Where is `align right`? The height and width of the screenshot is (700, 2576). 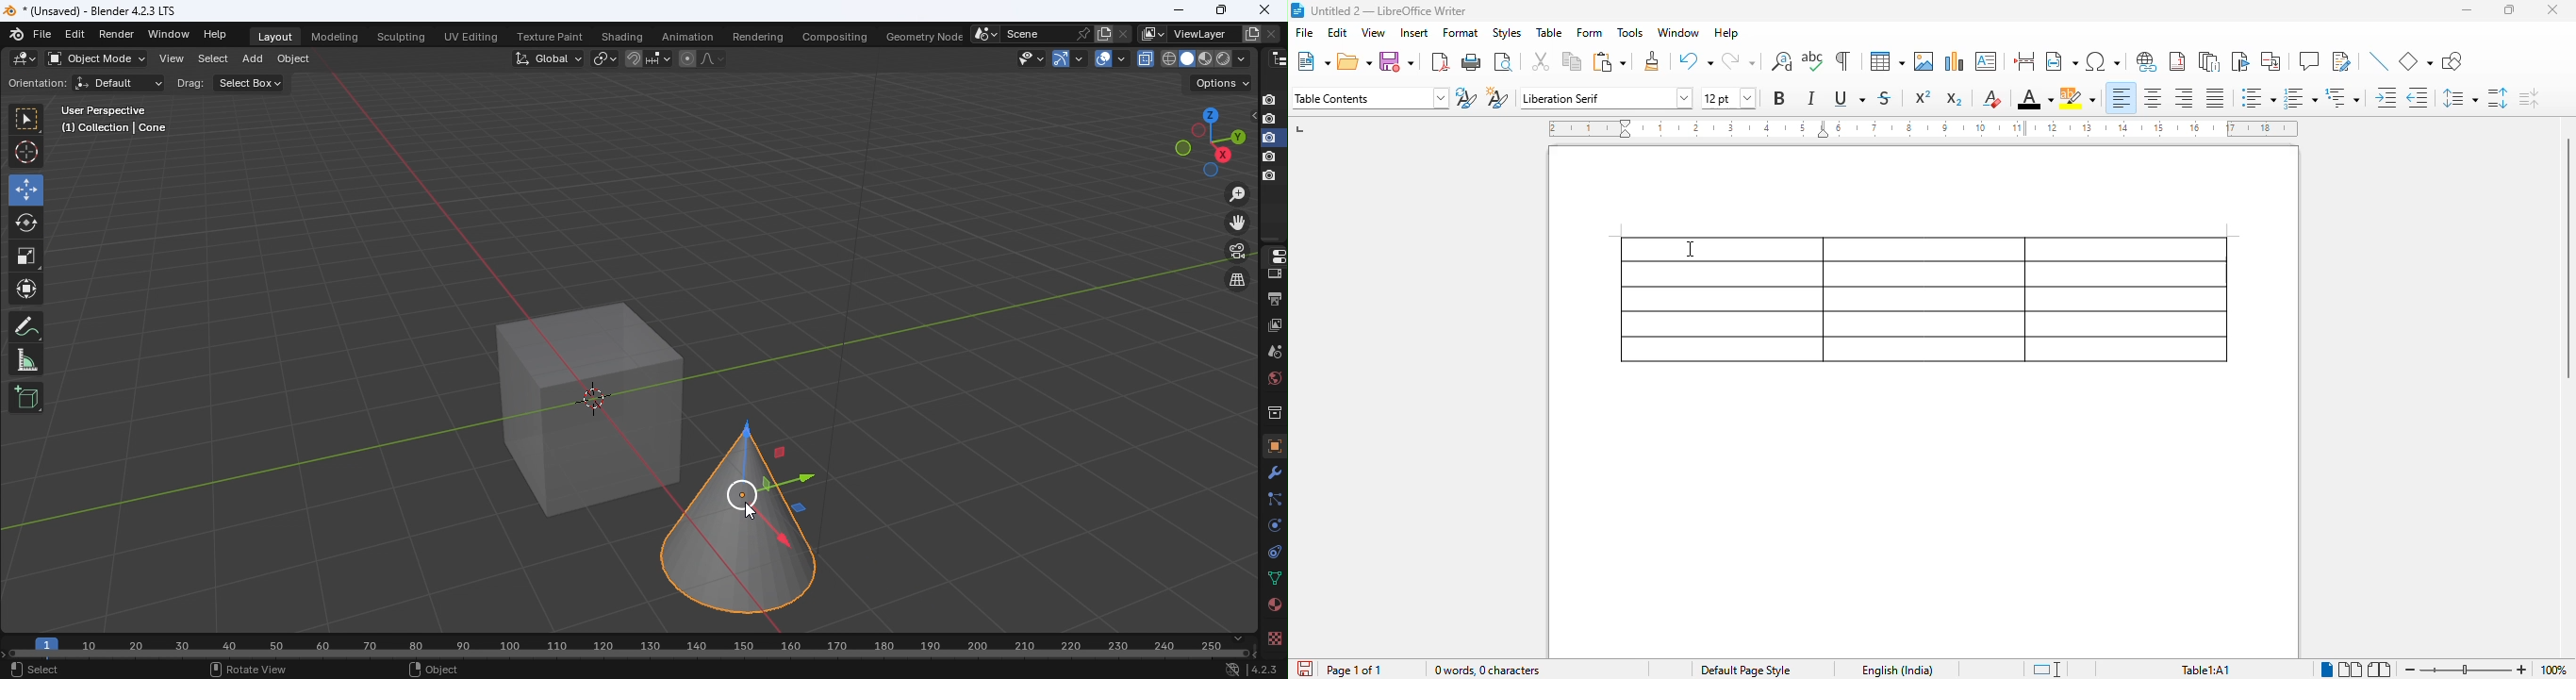
align right is located at coordinates (2182, 97).